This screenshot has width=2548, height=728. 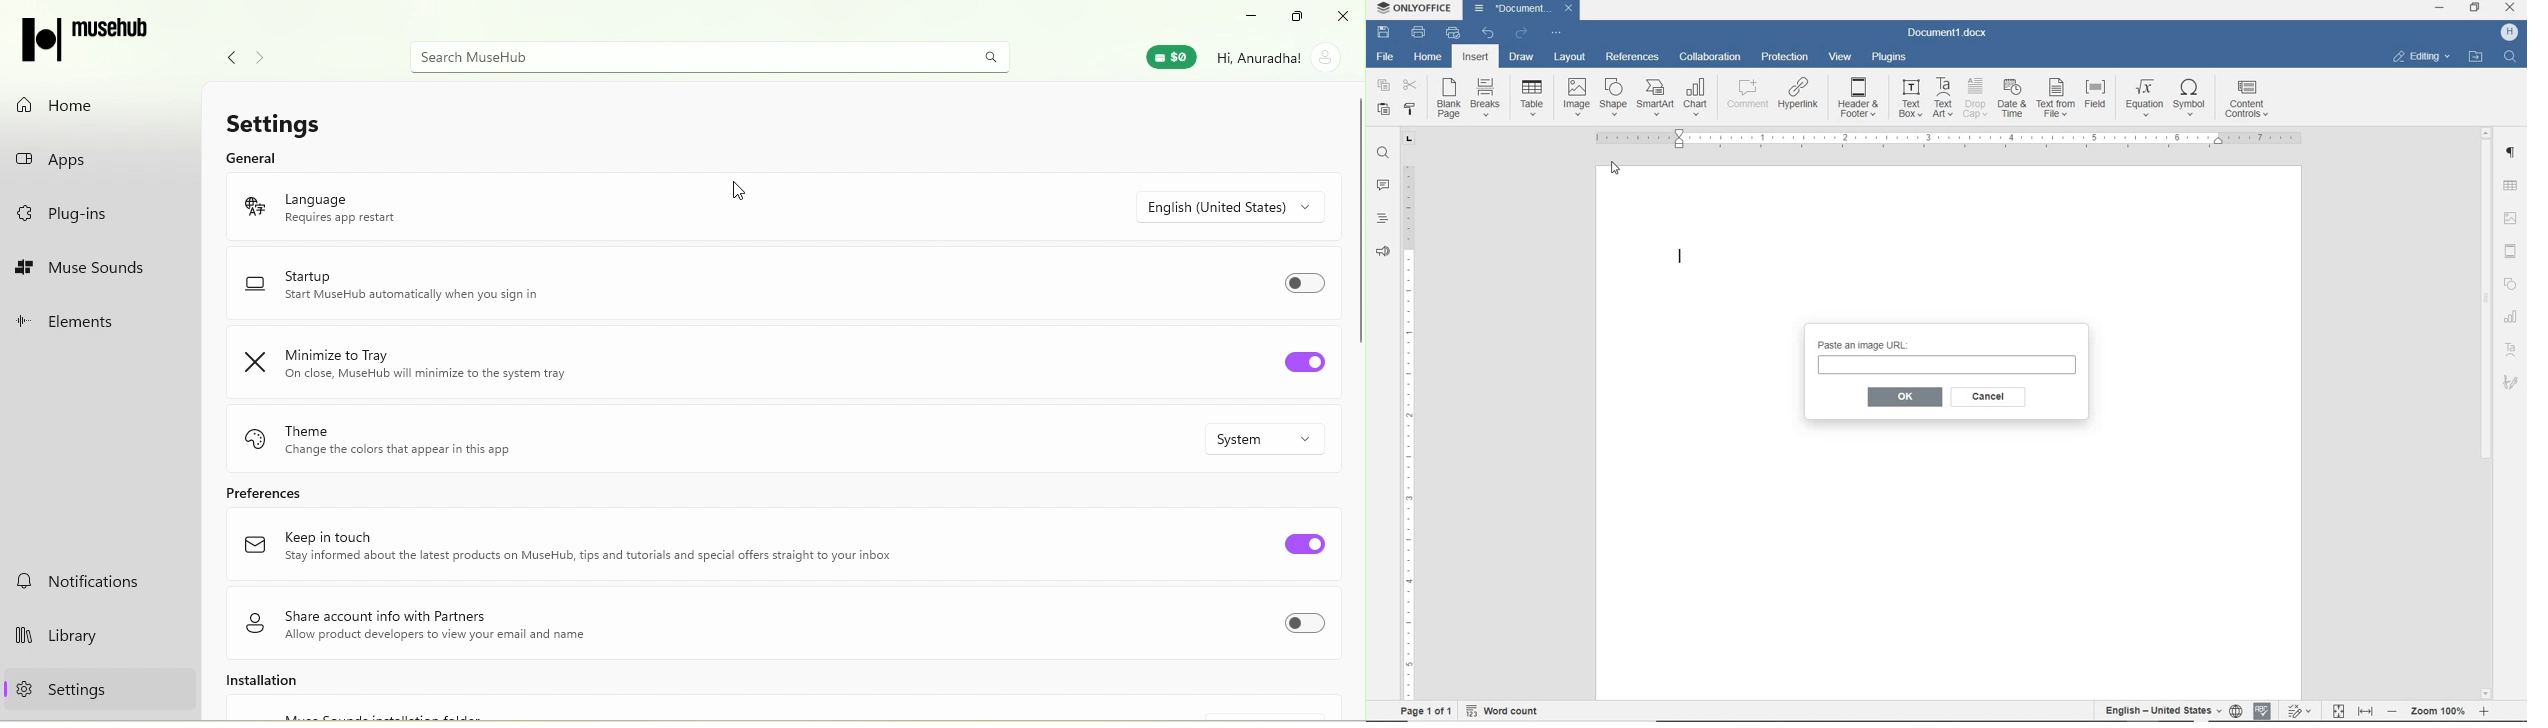 What do you see at coordinates (1890, 59) in the screenshot?
I see `plugins` at bounding box center [1890, 59].